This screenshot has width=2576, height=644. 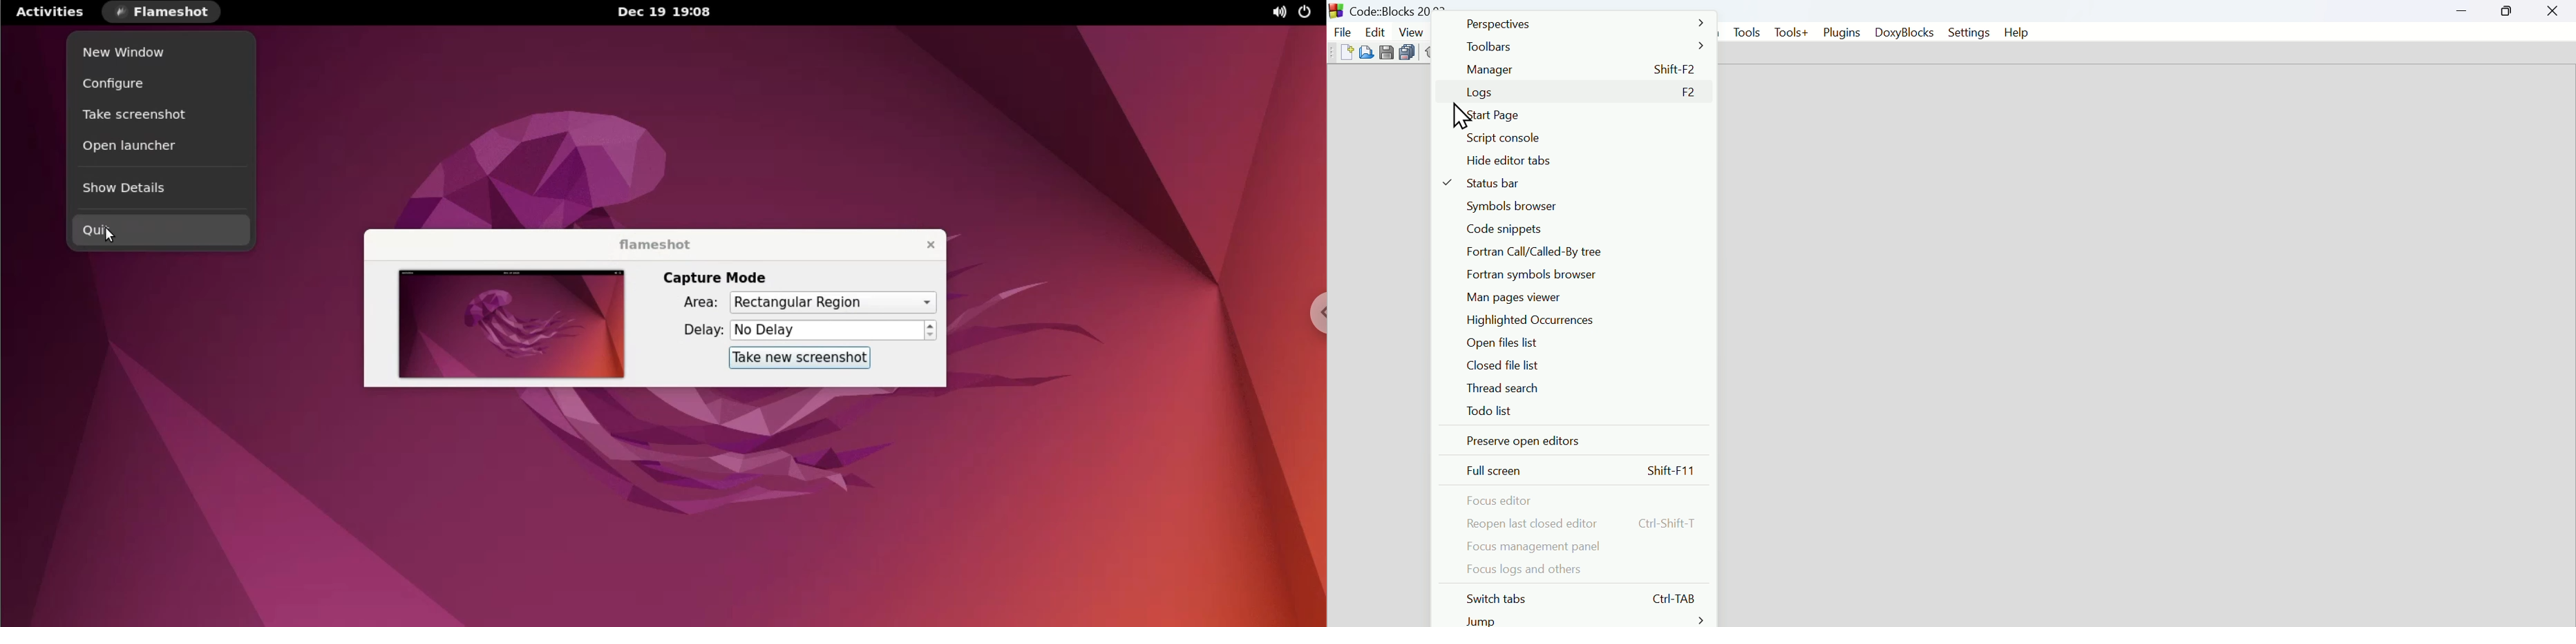 I want to click on close, so click(x=919, y=246).